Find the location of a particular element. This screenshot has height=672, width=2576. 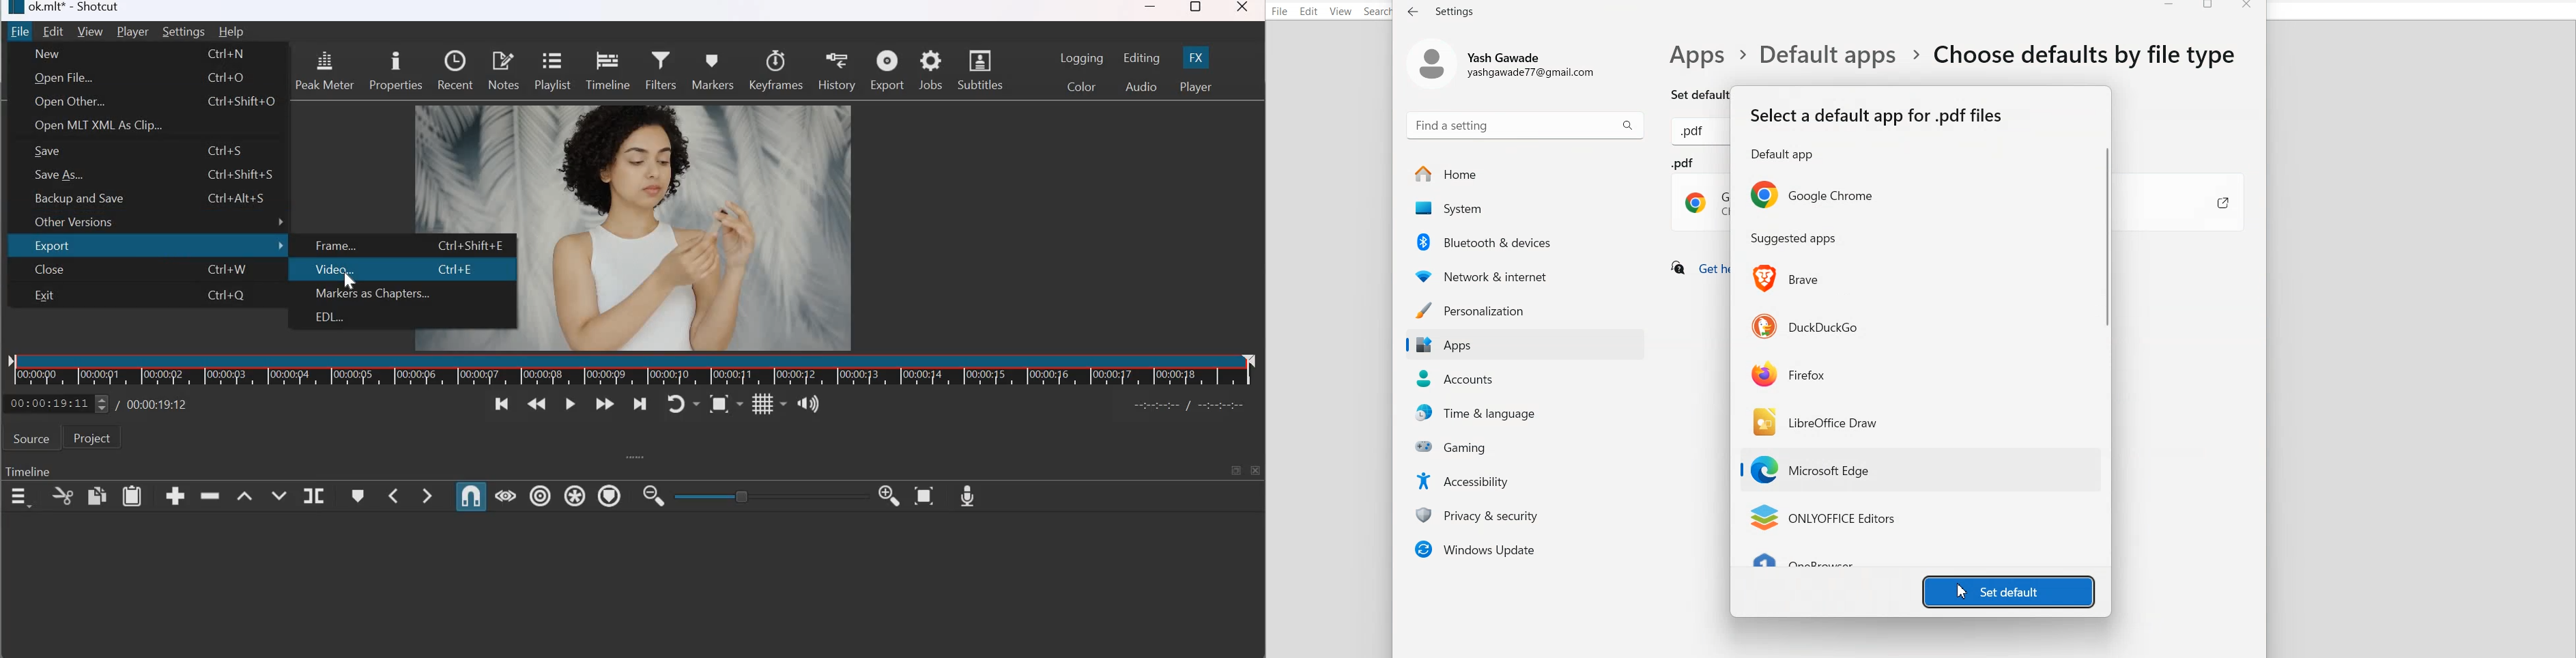

Open MLT XML as Clip is located at coordinates (101, 124).